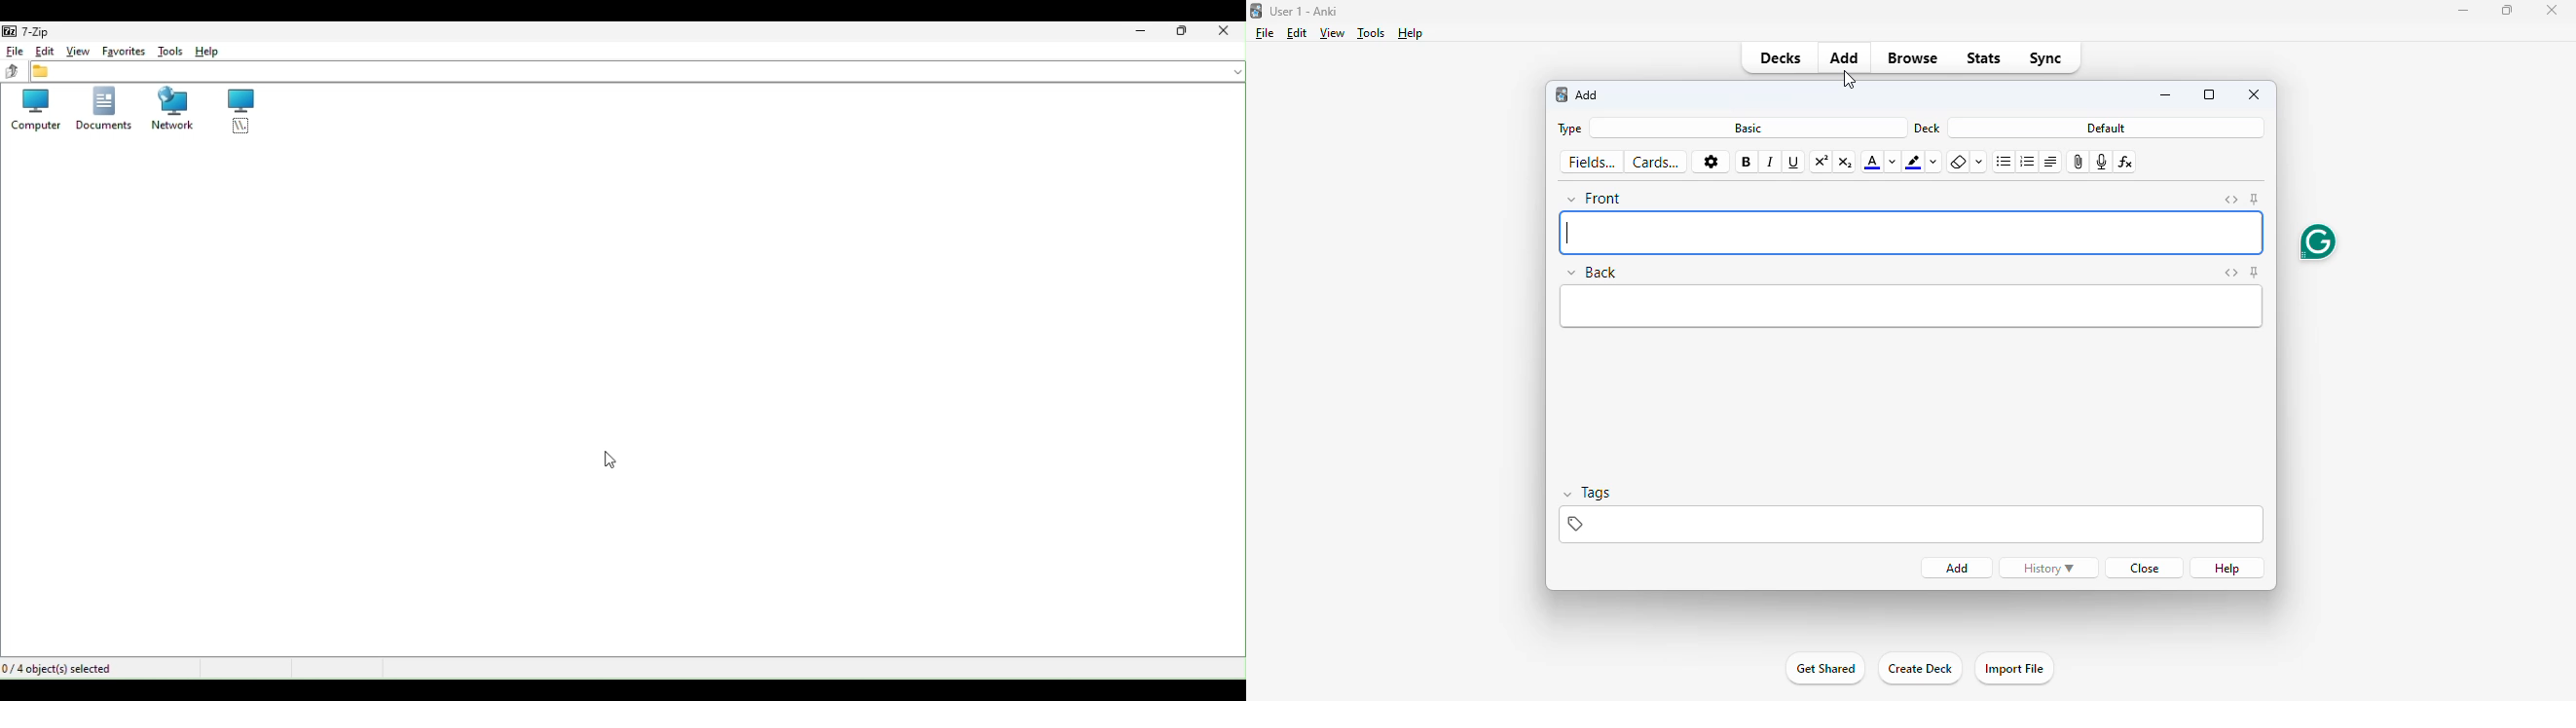  Describe the element at coordinates (2102, 162) in the screenshot. I see `record audio` at that location.